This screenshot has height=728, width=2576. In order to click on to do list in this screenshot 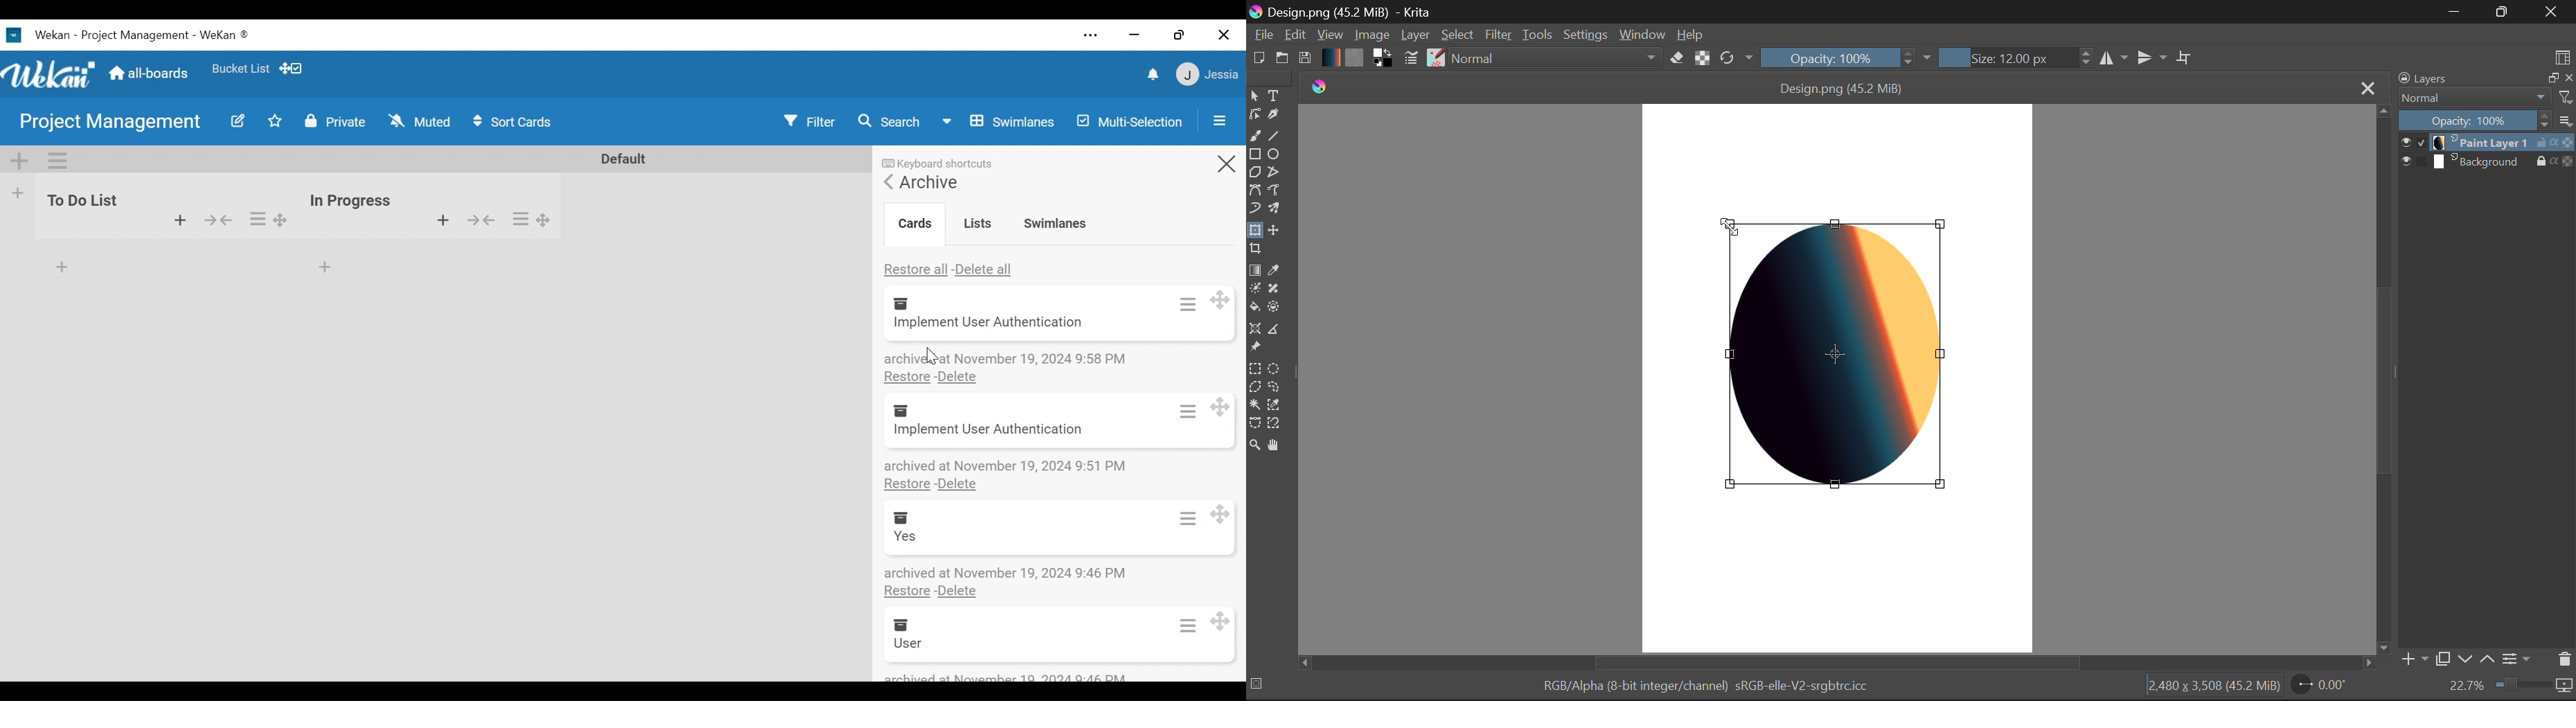, I will do `click(83, 208)`.